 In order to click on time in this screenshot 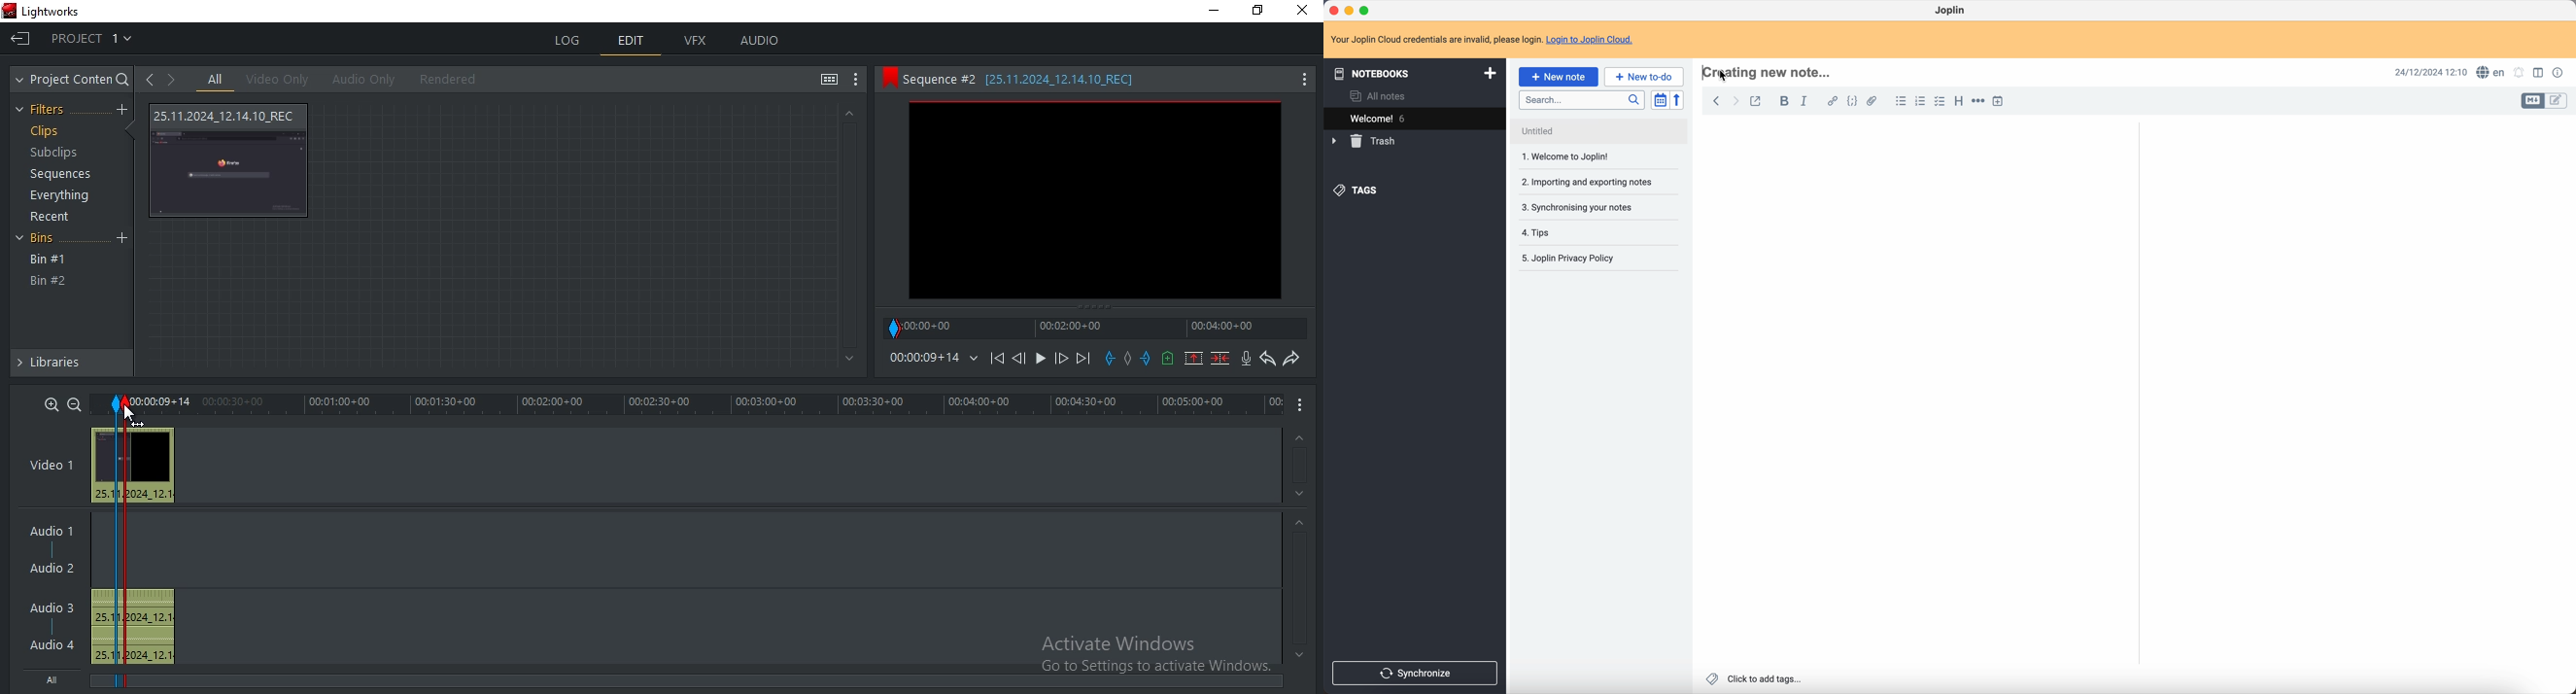, I will do `click(720, 404)`.